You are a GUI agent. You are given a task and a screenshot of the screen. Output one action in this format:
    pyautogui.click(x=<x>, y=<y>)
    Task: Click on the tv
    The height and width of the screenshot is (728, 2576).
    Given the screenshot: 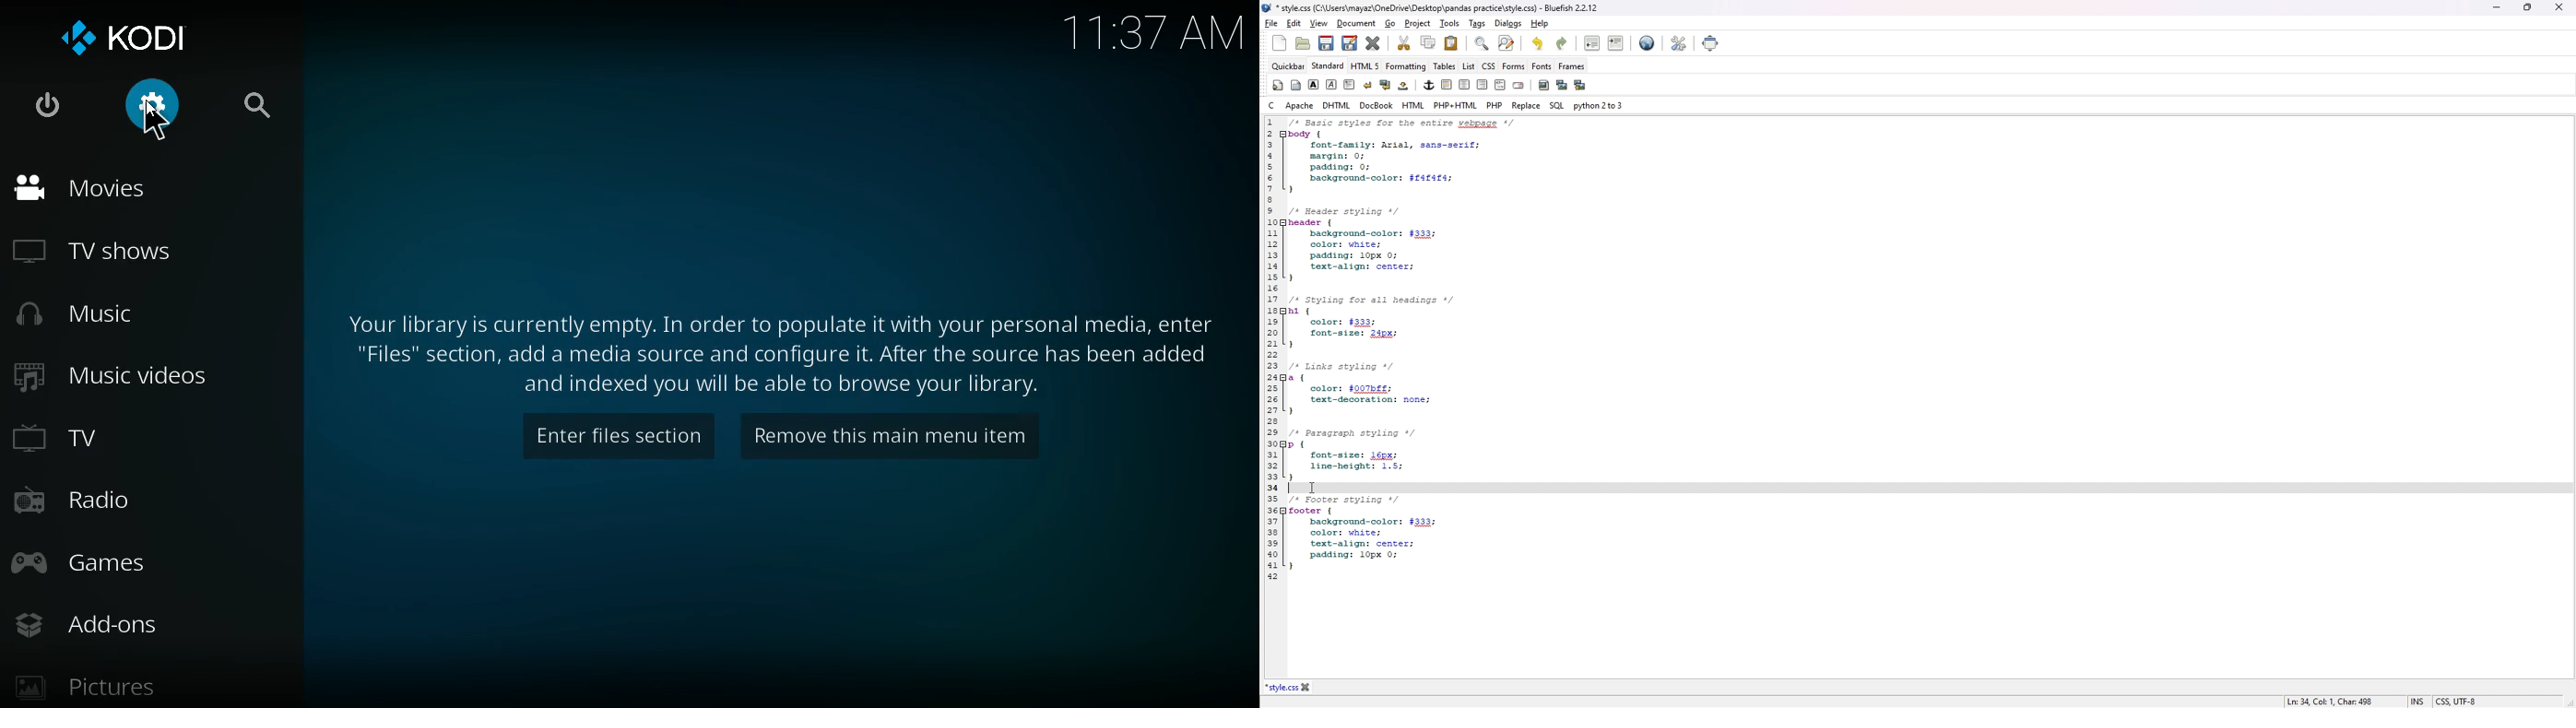 What is the action you would take?
    pyautogui.click(x=136, y=443)
    